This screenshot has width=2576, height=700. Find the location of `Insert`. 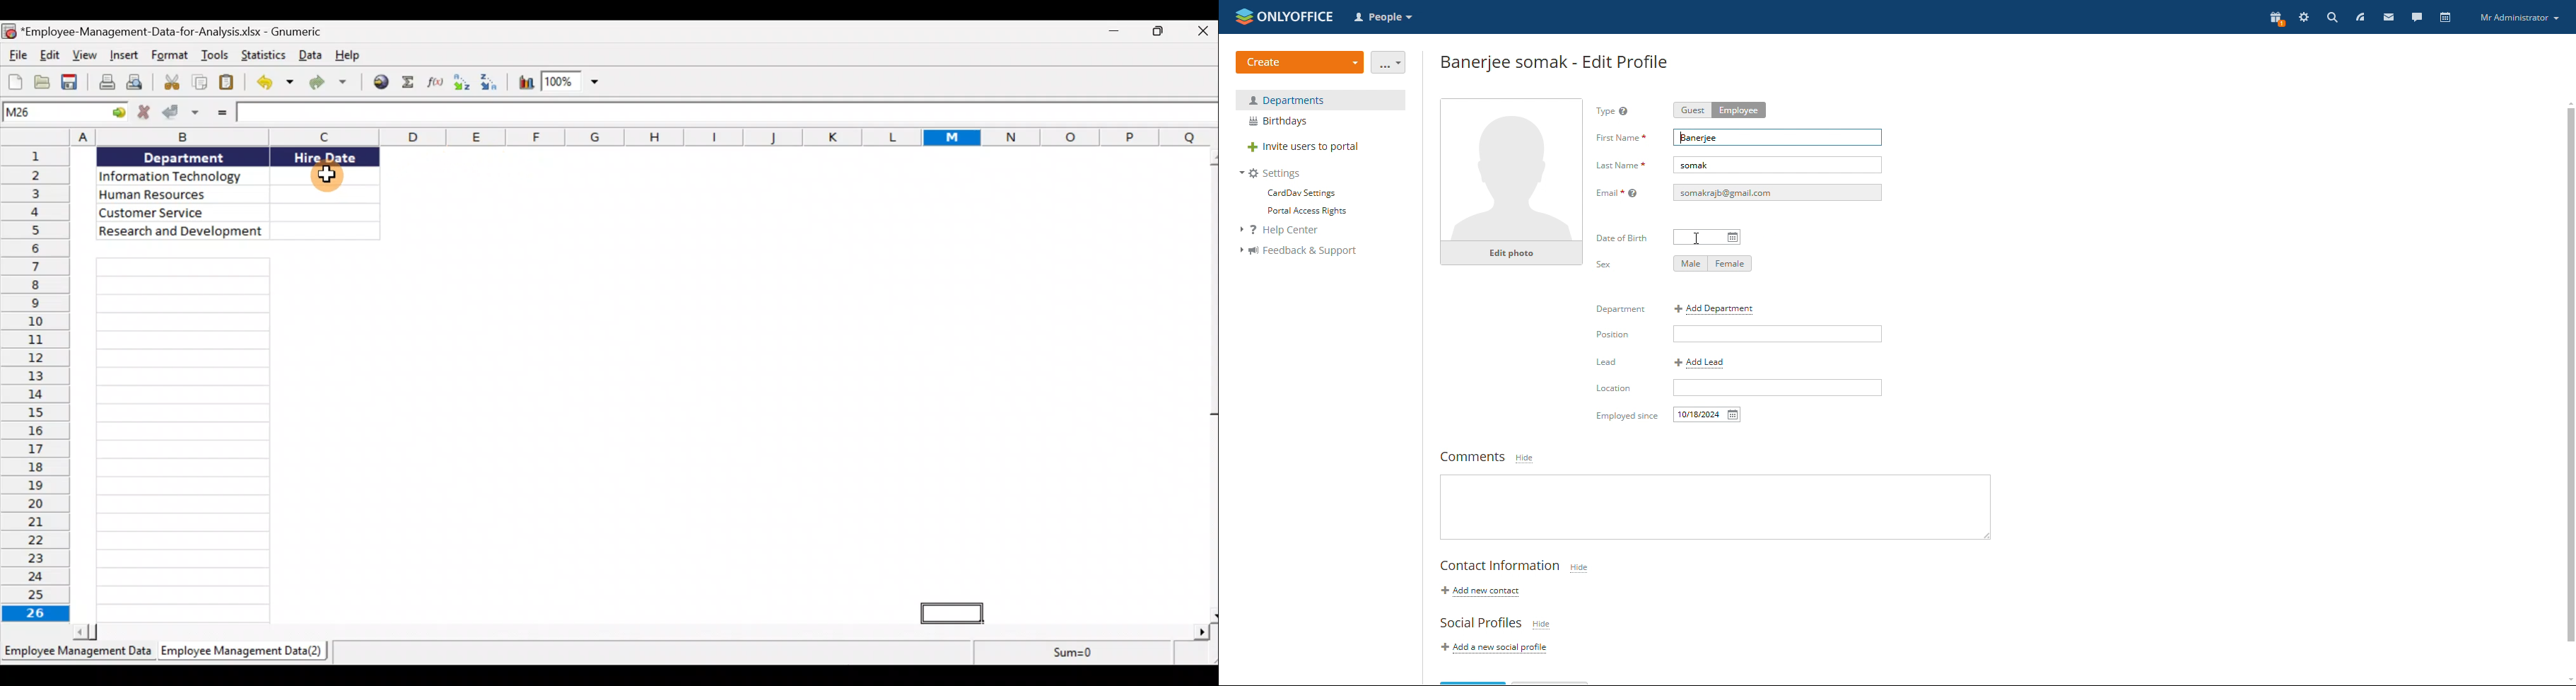

Insert is located at coordinates (124, 57).